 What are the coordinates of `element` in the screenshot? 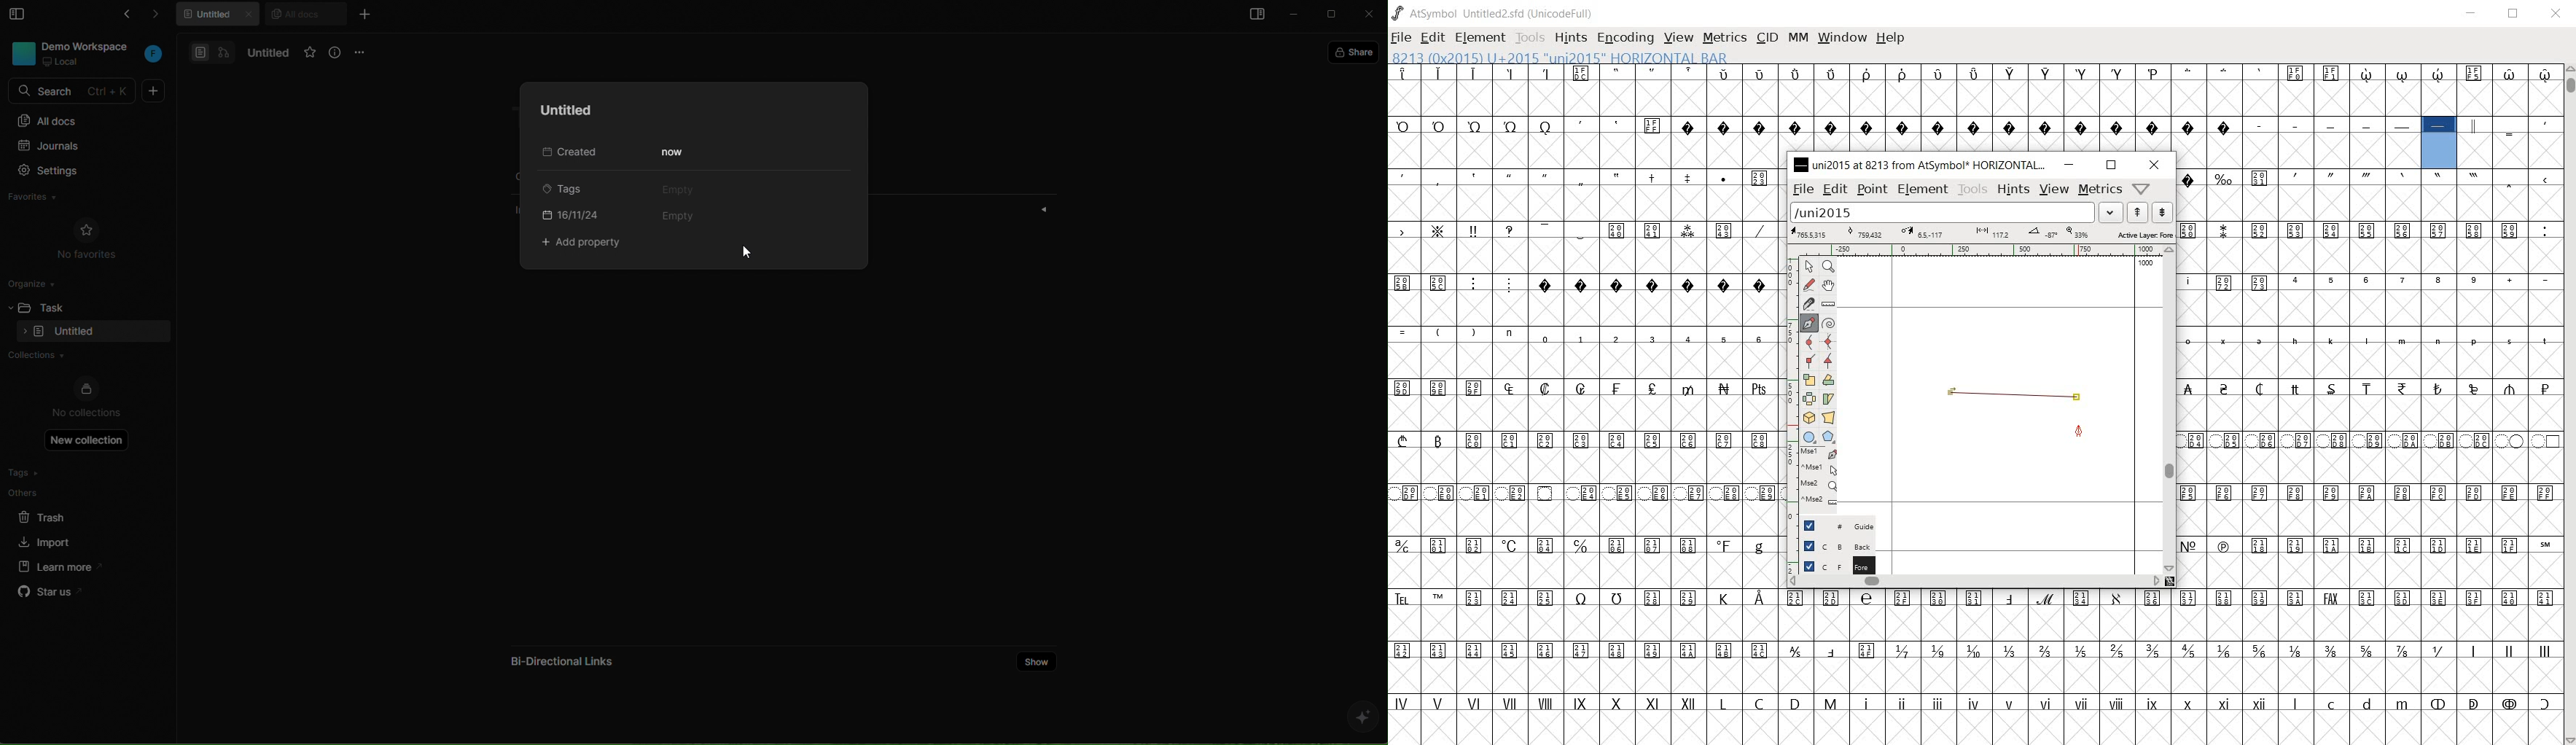 It's located at (1924, 189).